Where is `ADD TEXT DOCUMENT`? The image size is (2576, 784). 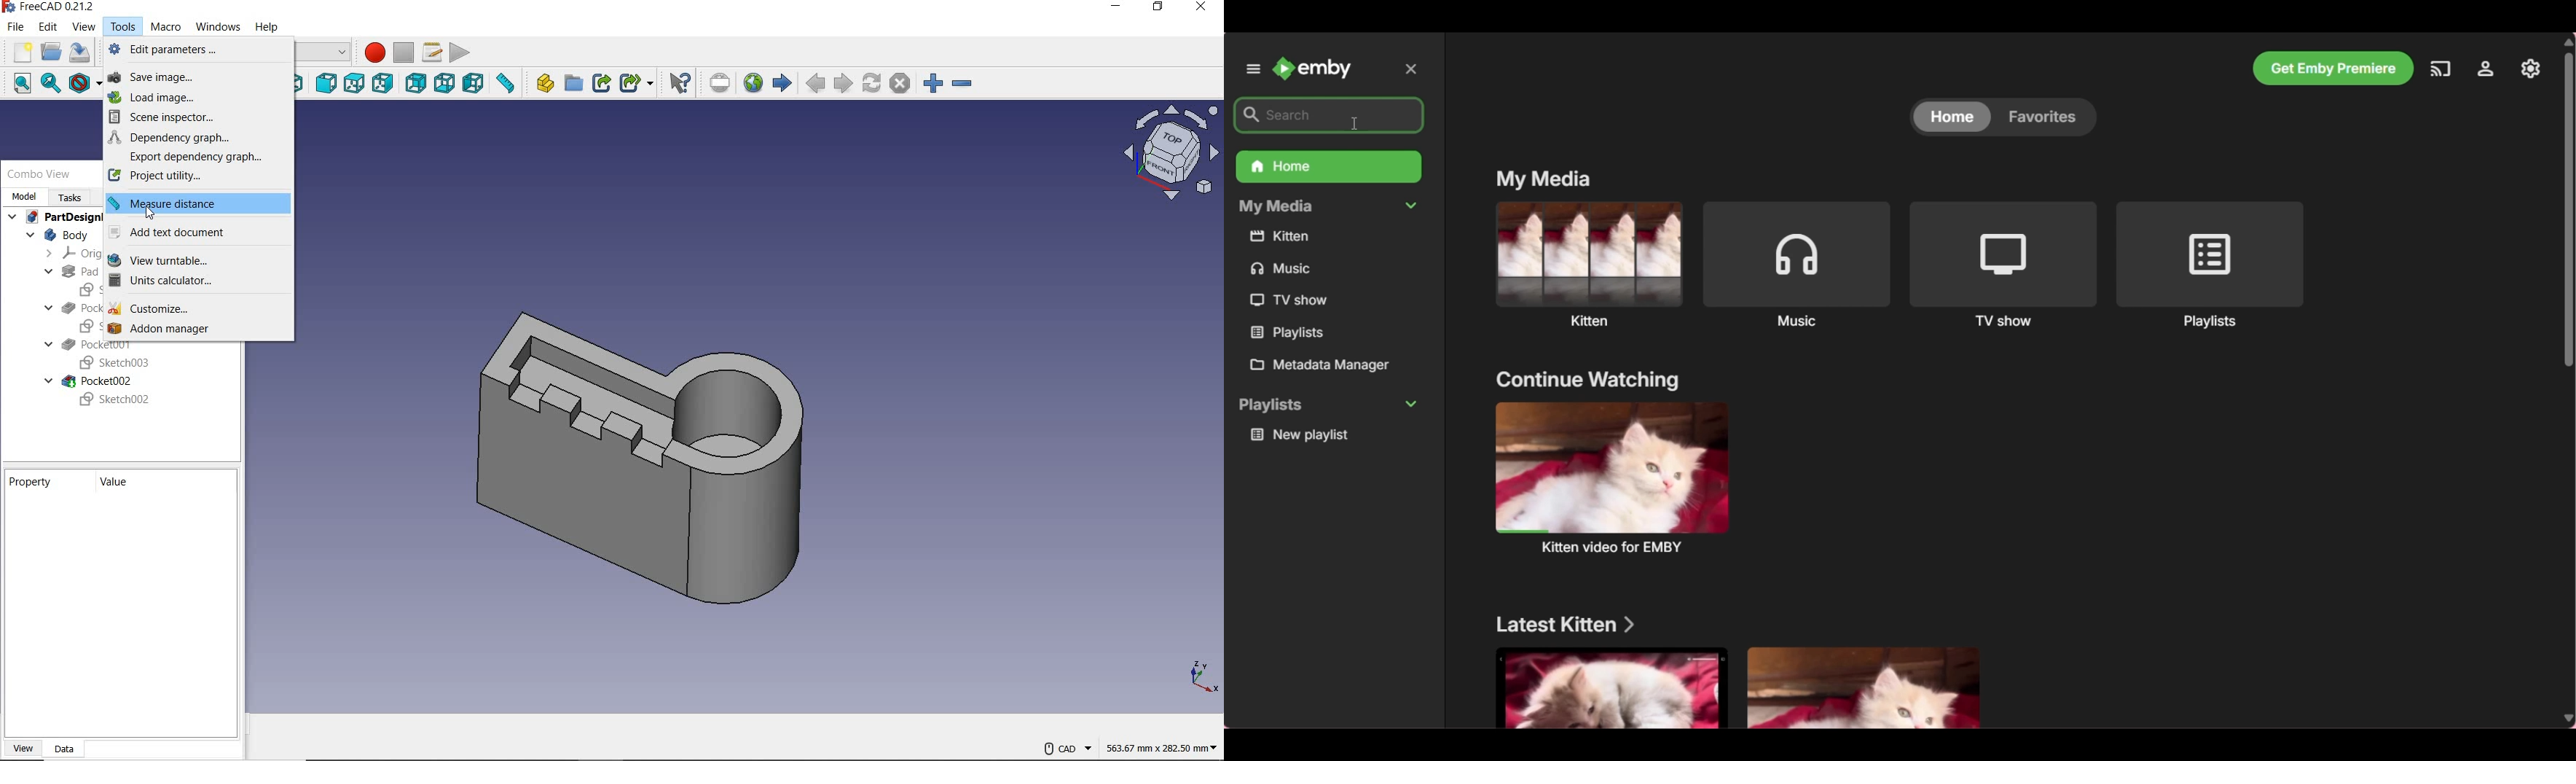
ADD TEXT DOCUMENT is located at coordinates (197, 235).